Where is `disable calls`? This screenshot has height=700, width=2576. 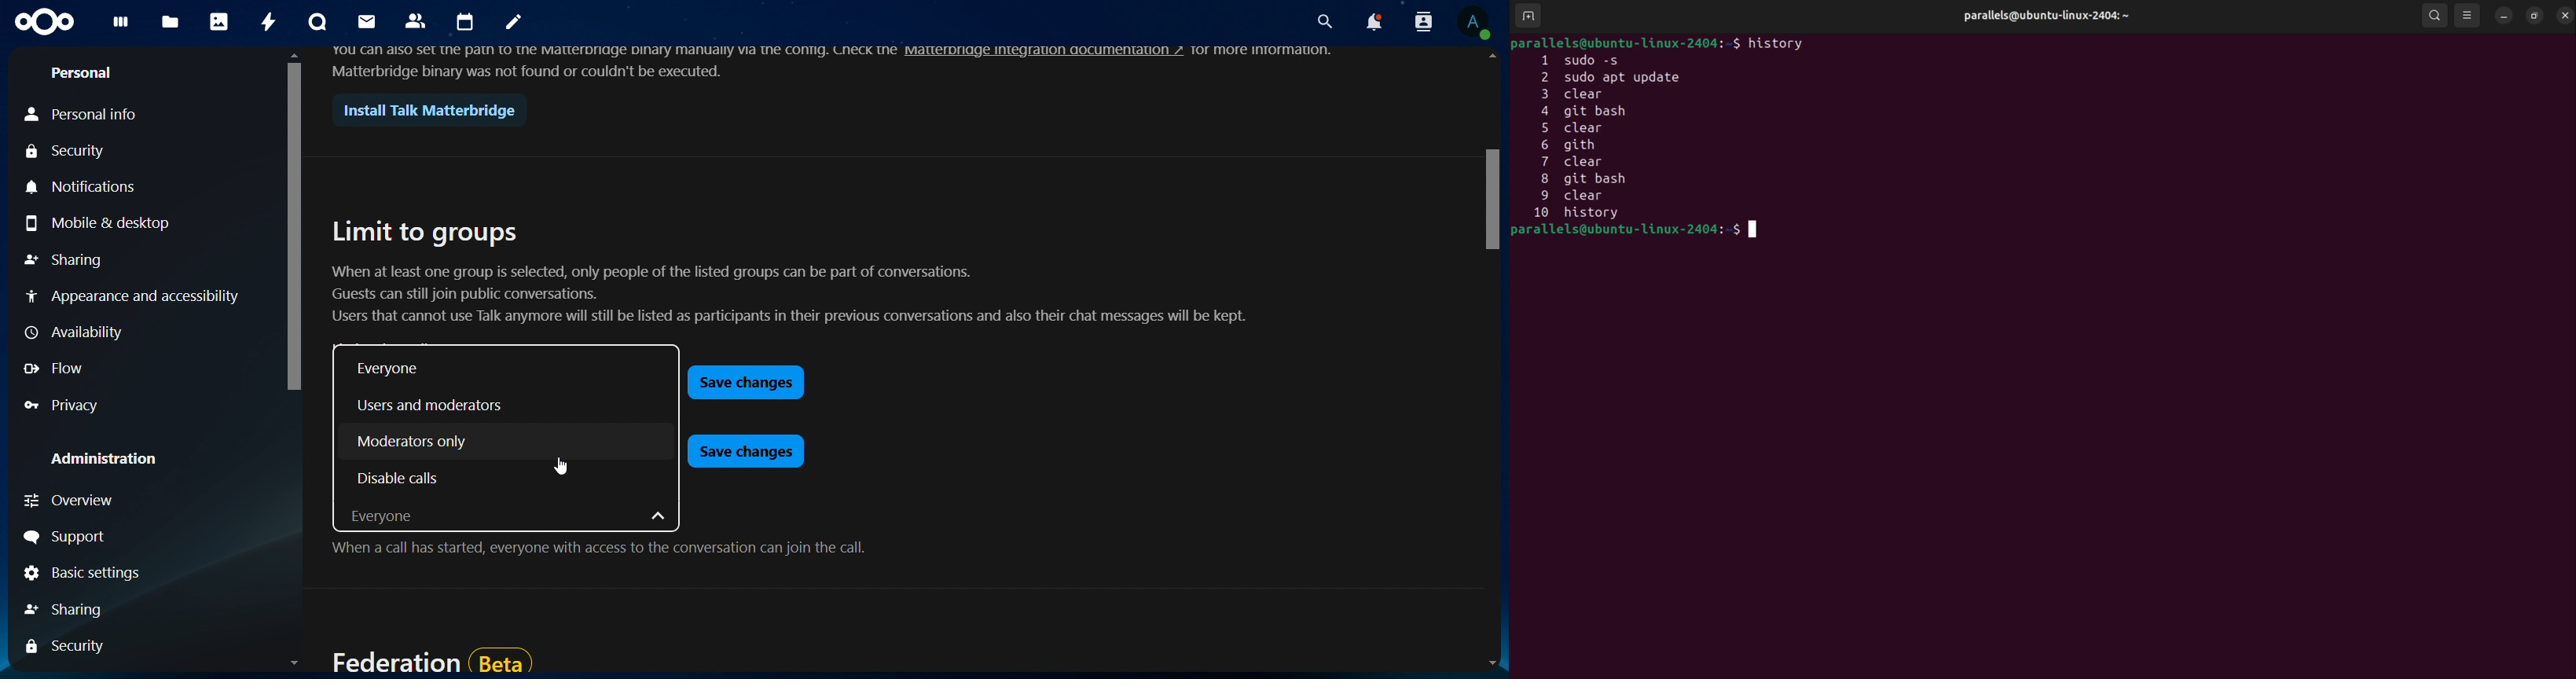
disable calls is located at coordinates (397, 476).